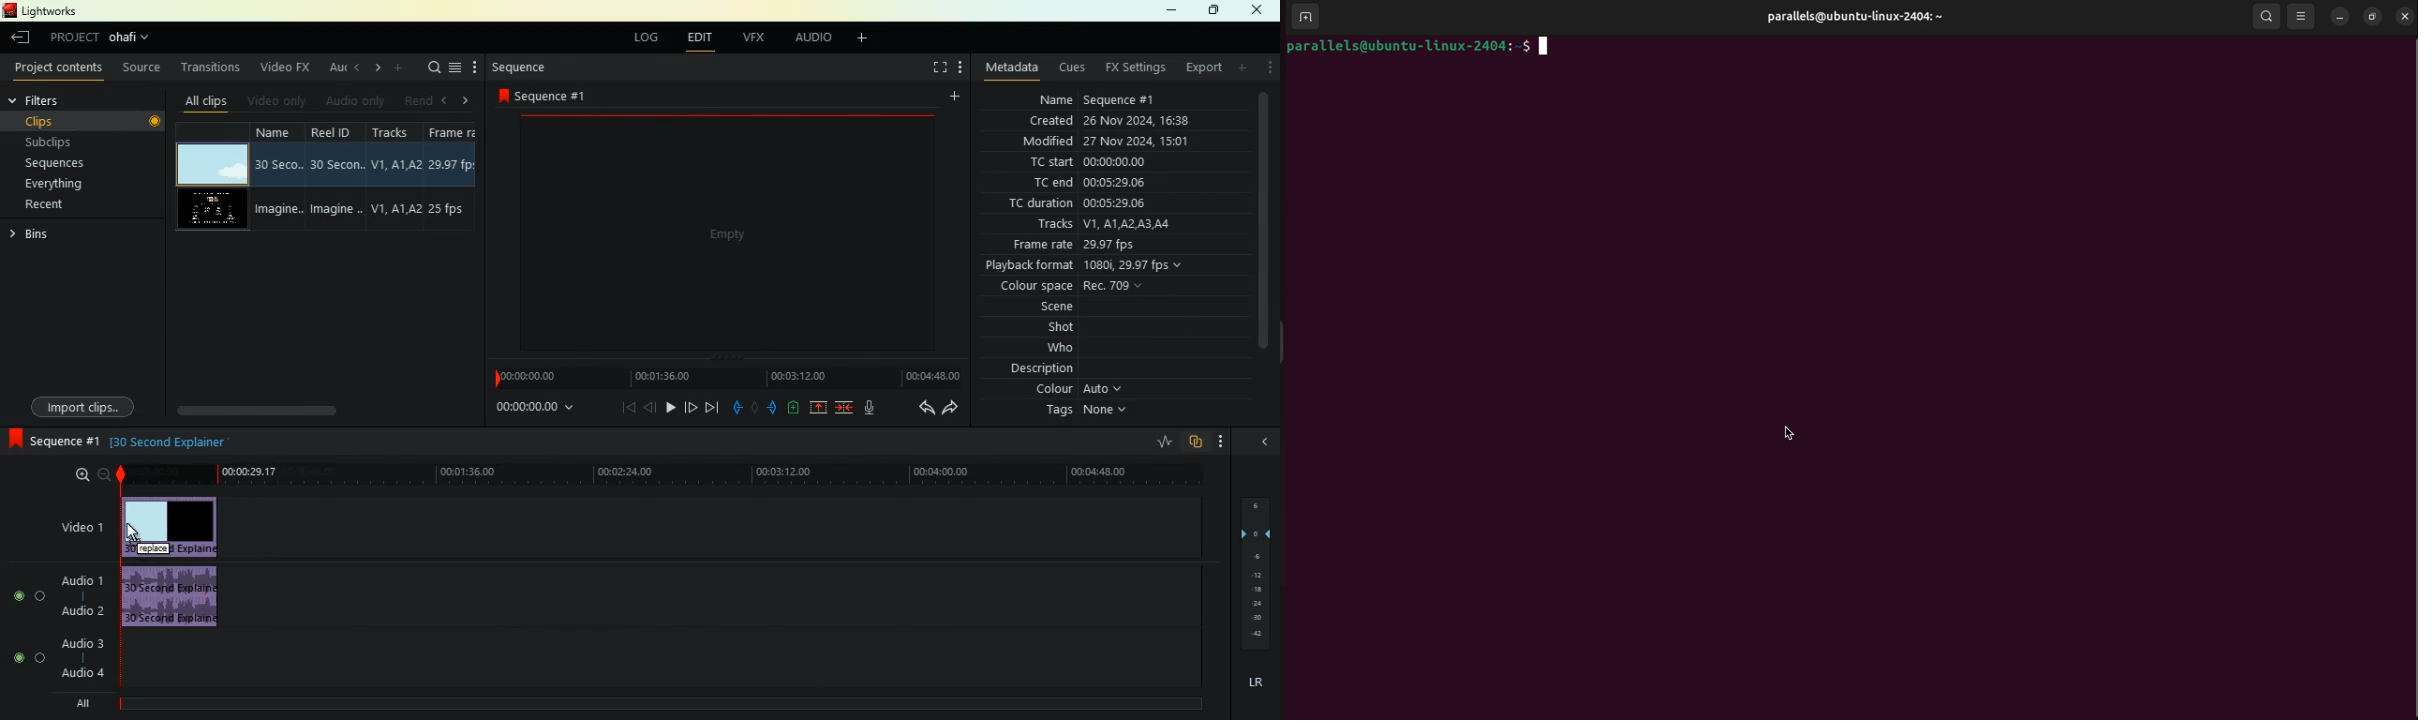 The height and width of the screenshot is (728, 2436). Describe the element at coordinates (40, 658) in the screenshot. I see `toggle` at that location.